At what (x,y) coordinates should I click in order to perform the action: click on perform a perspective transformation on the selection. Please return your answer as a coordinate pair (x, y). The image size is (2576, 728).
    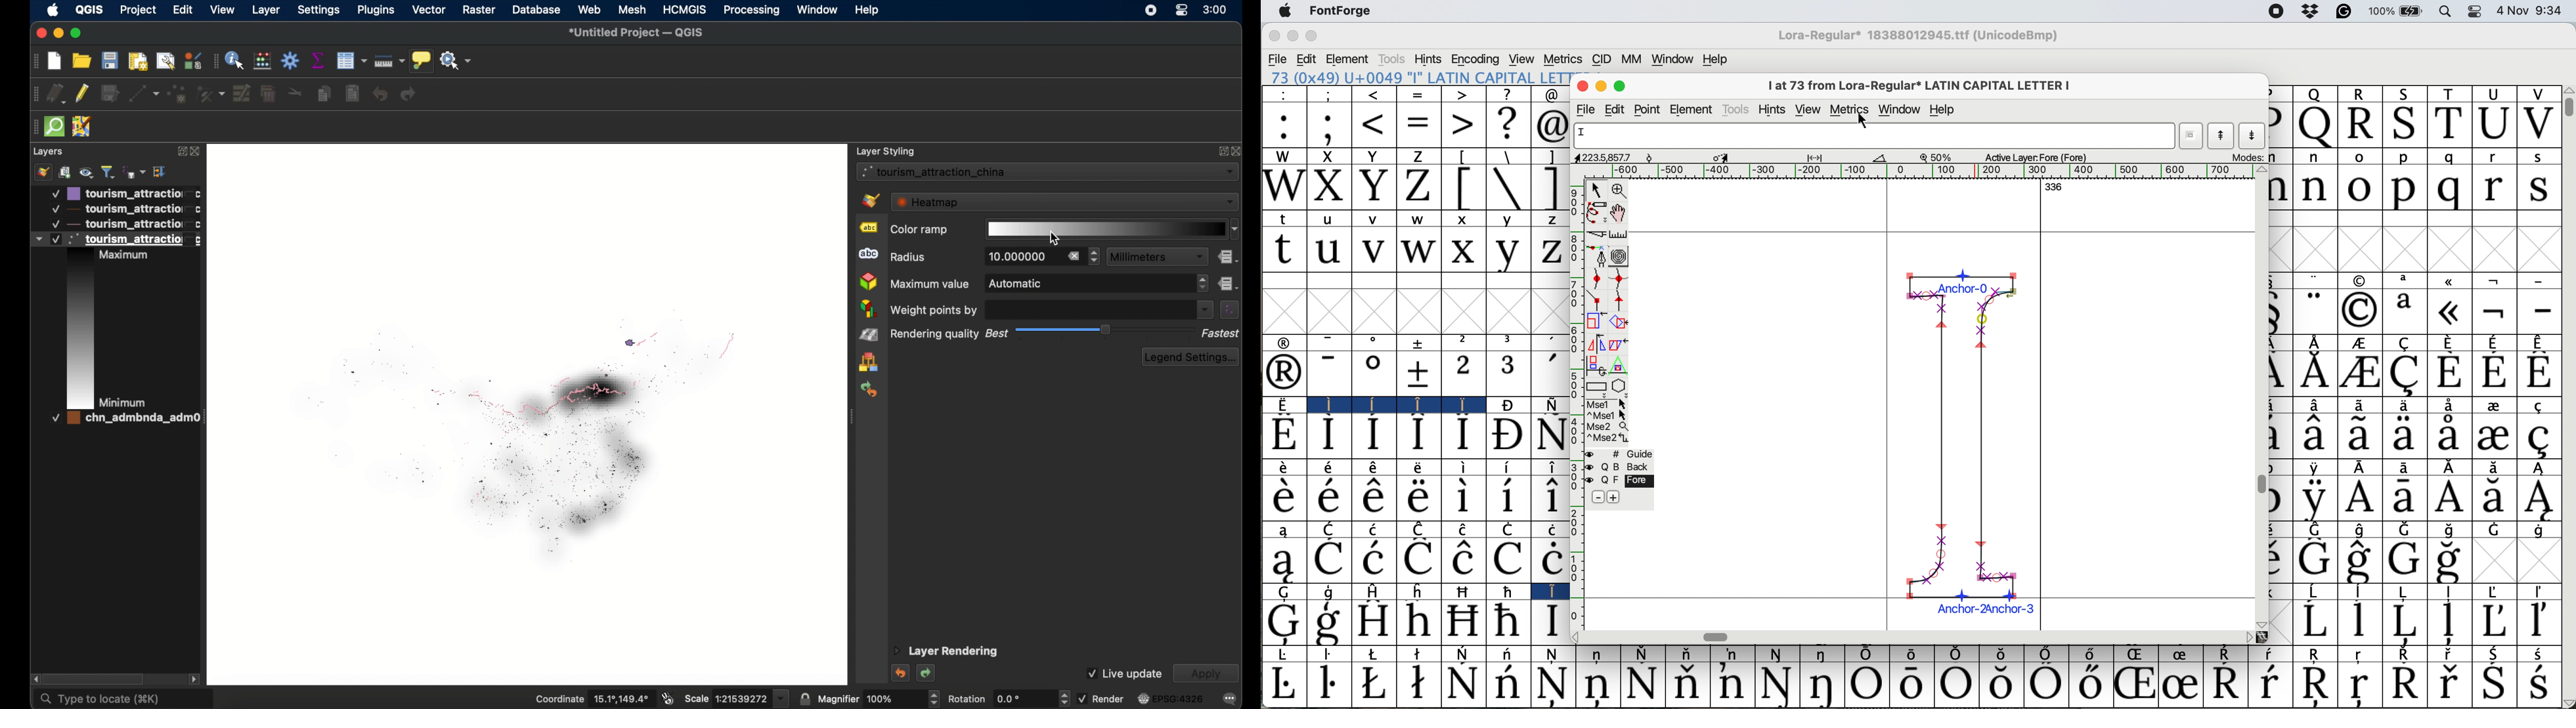
    Looking at the image, I should click on (1621, 365).